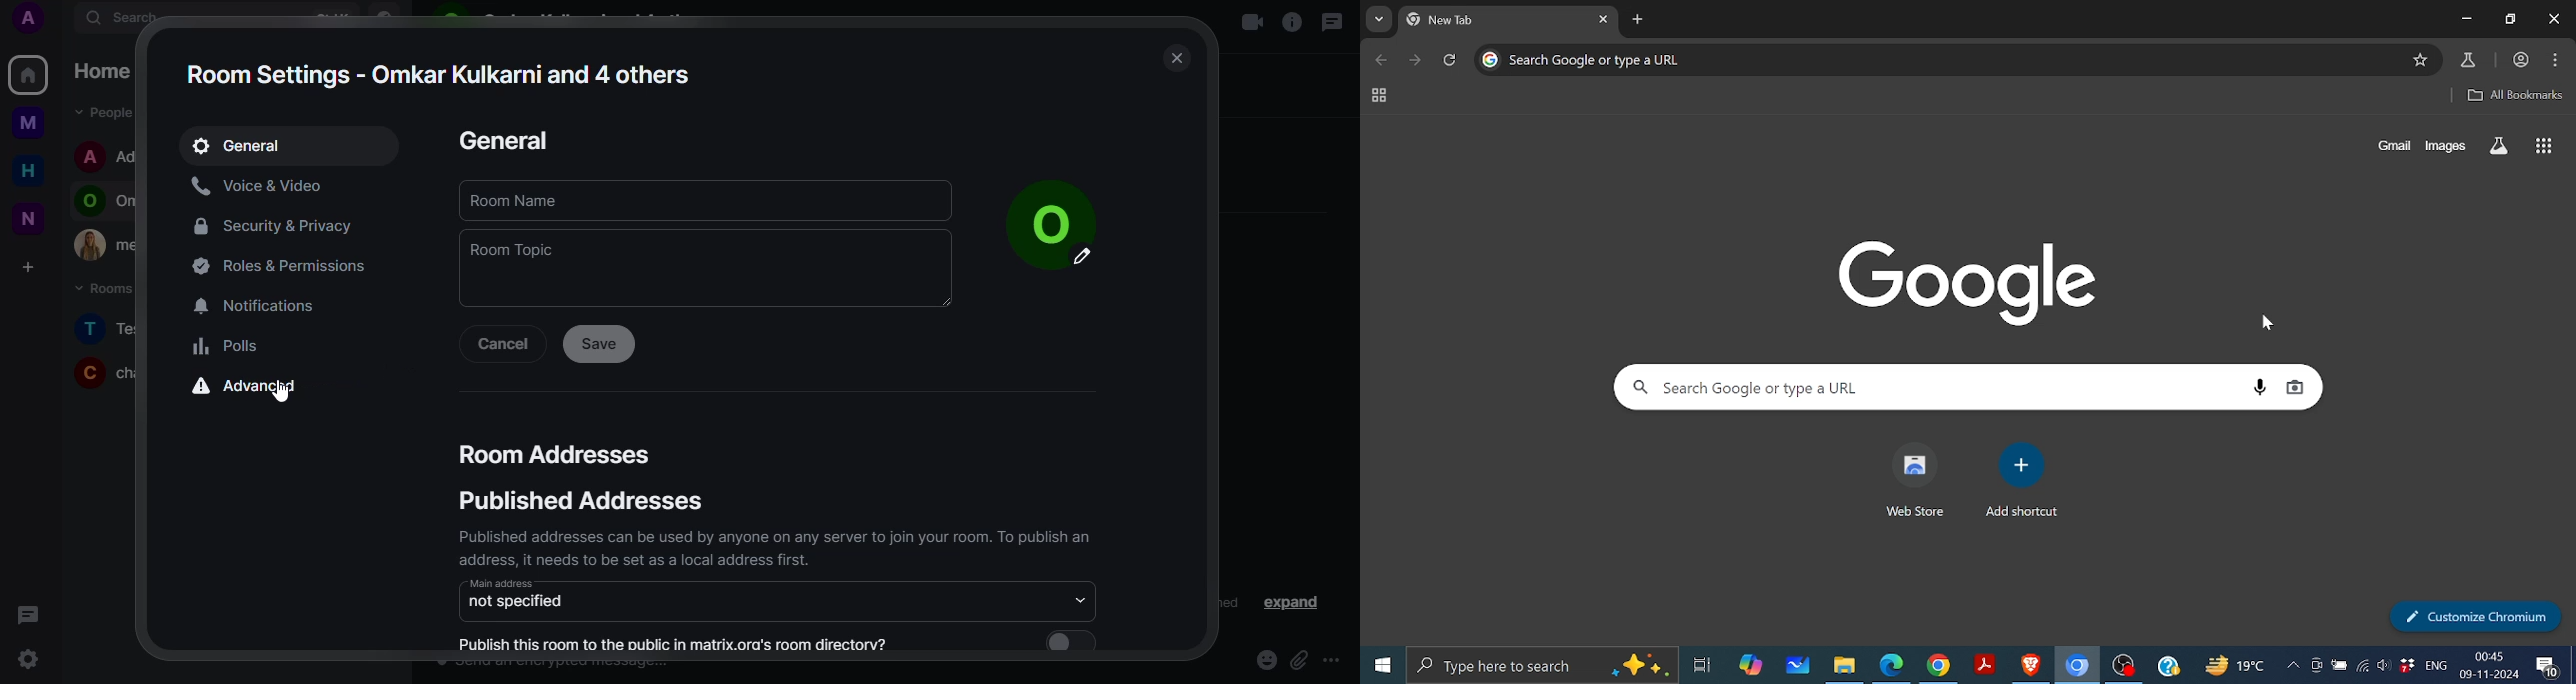 The image size is (2576, 700). I want to click on Search by voice, so click(2262, 387).